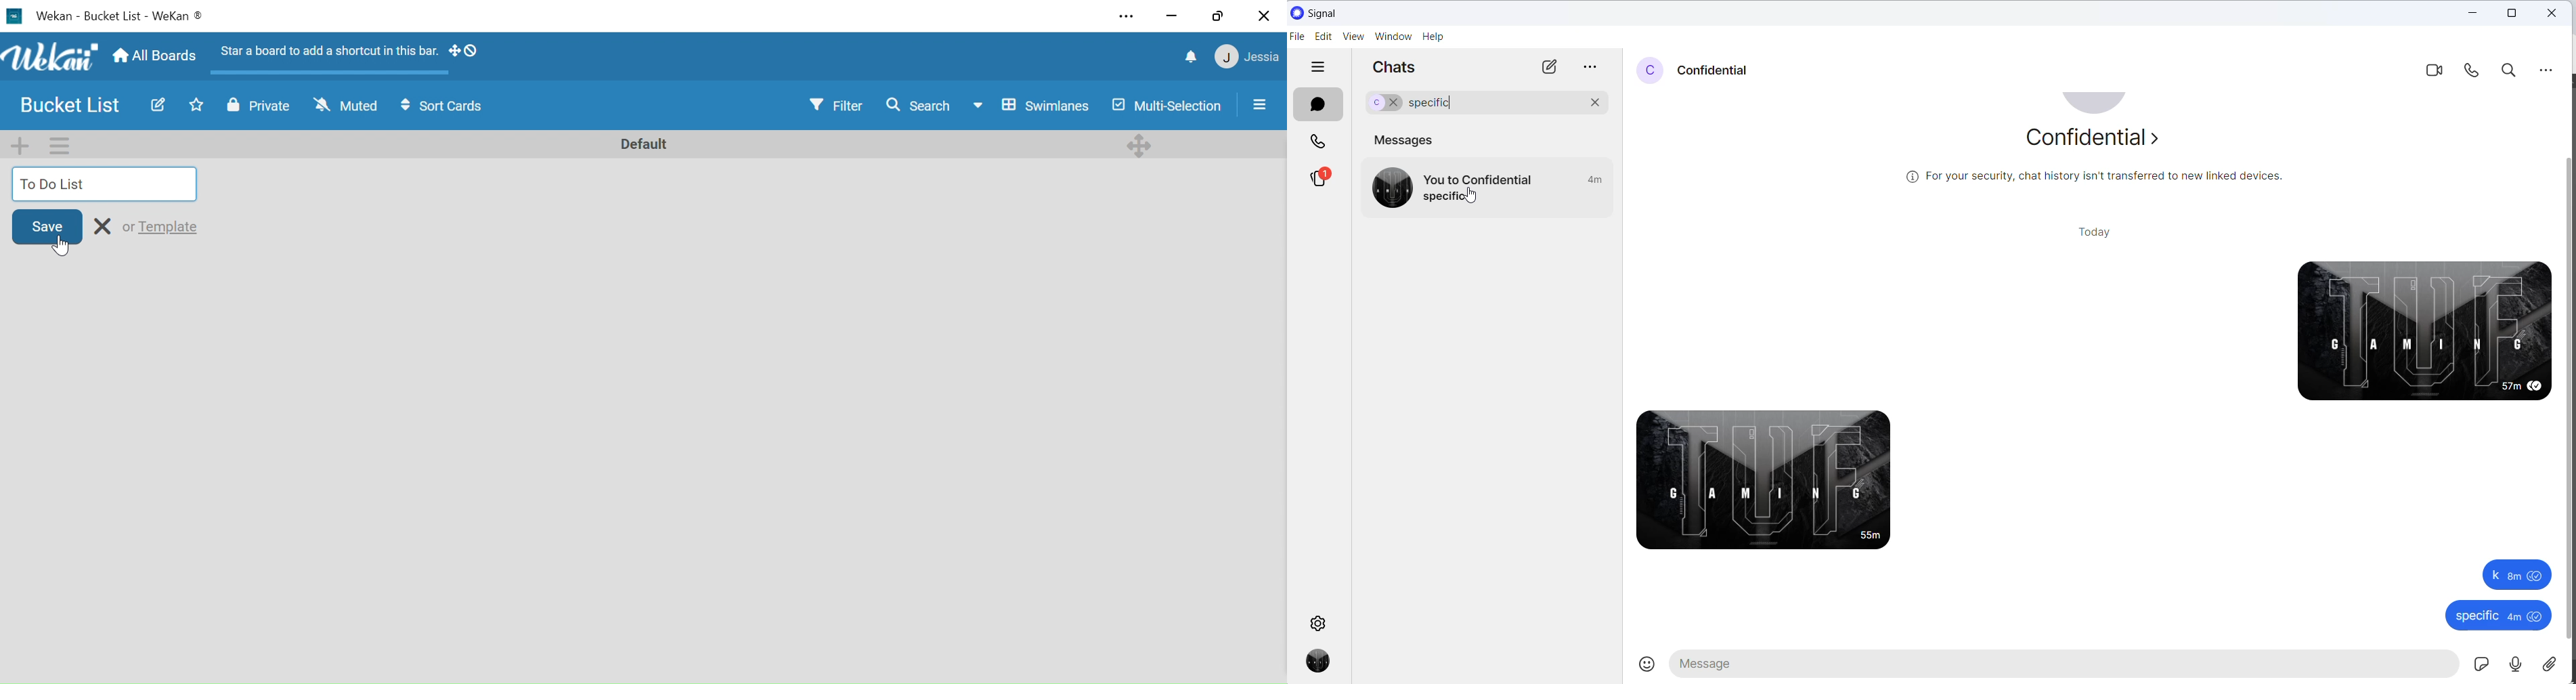 This screenshot has width=2576, height=700. What do you see at coordinates (1543, 104) in the screenshot?
I see `search chat` at bounding box center [1543, 104].